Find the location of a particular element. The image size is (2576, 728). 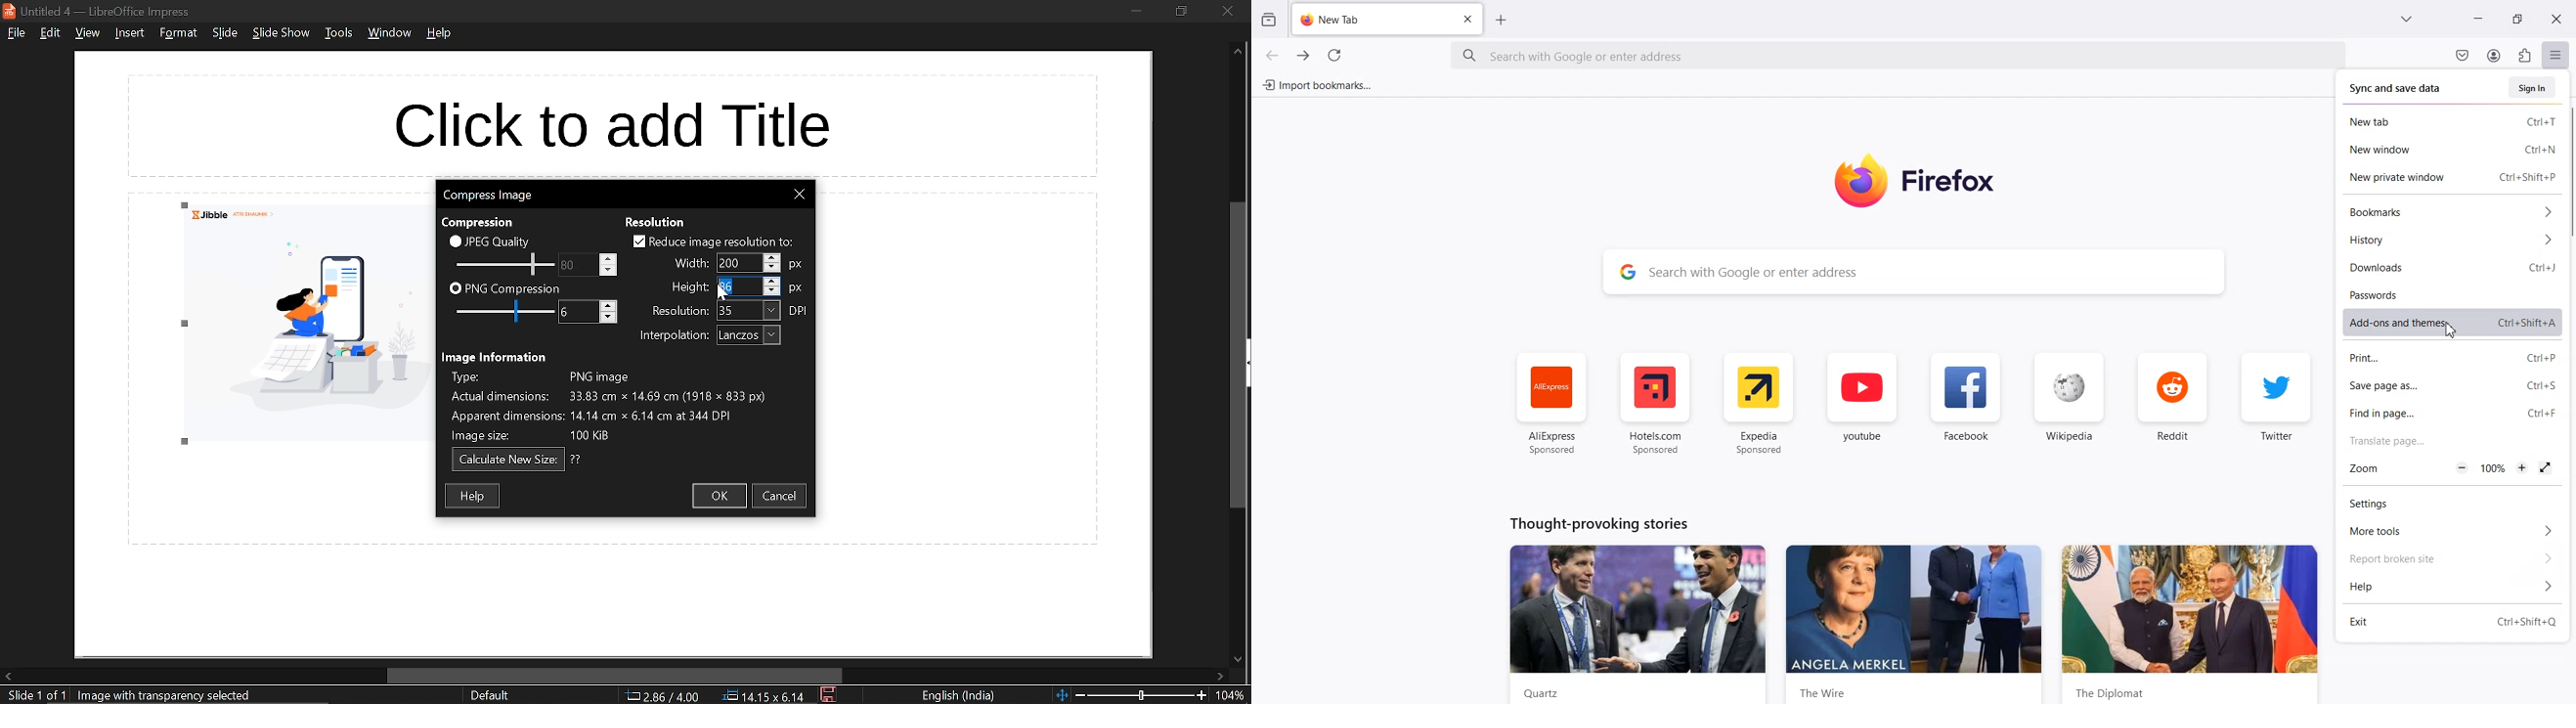

Firefox logo is located at coordinates (1921, 181).